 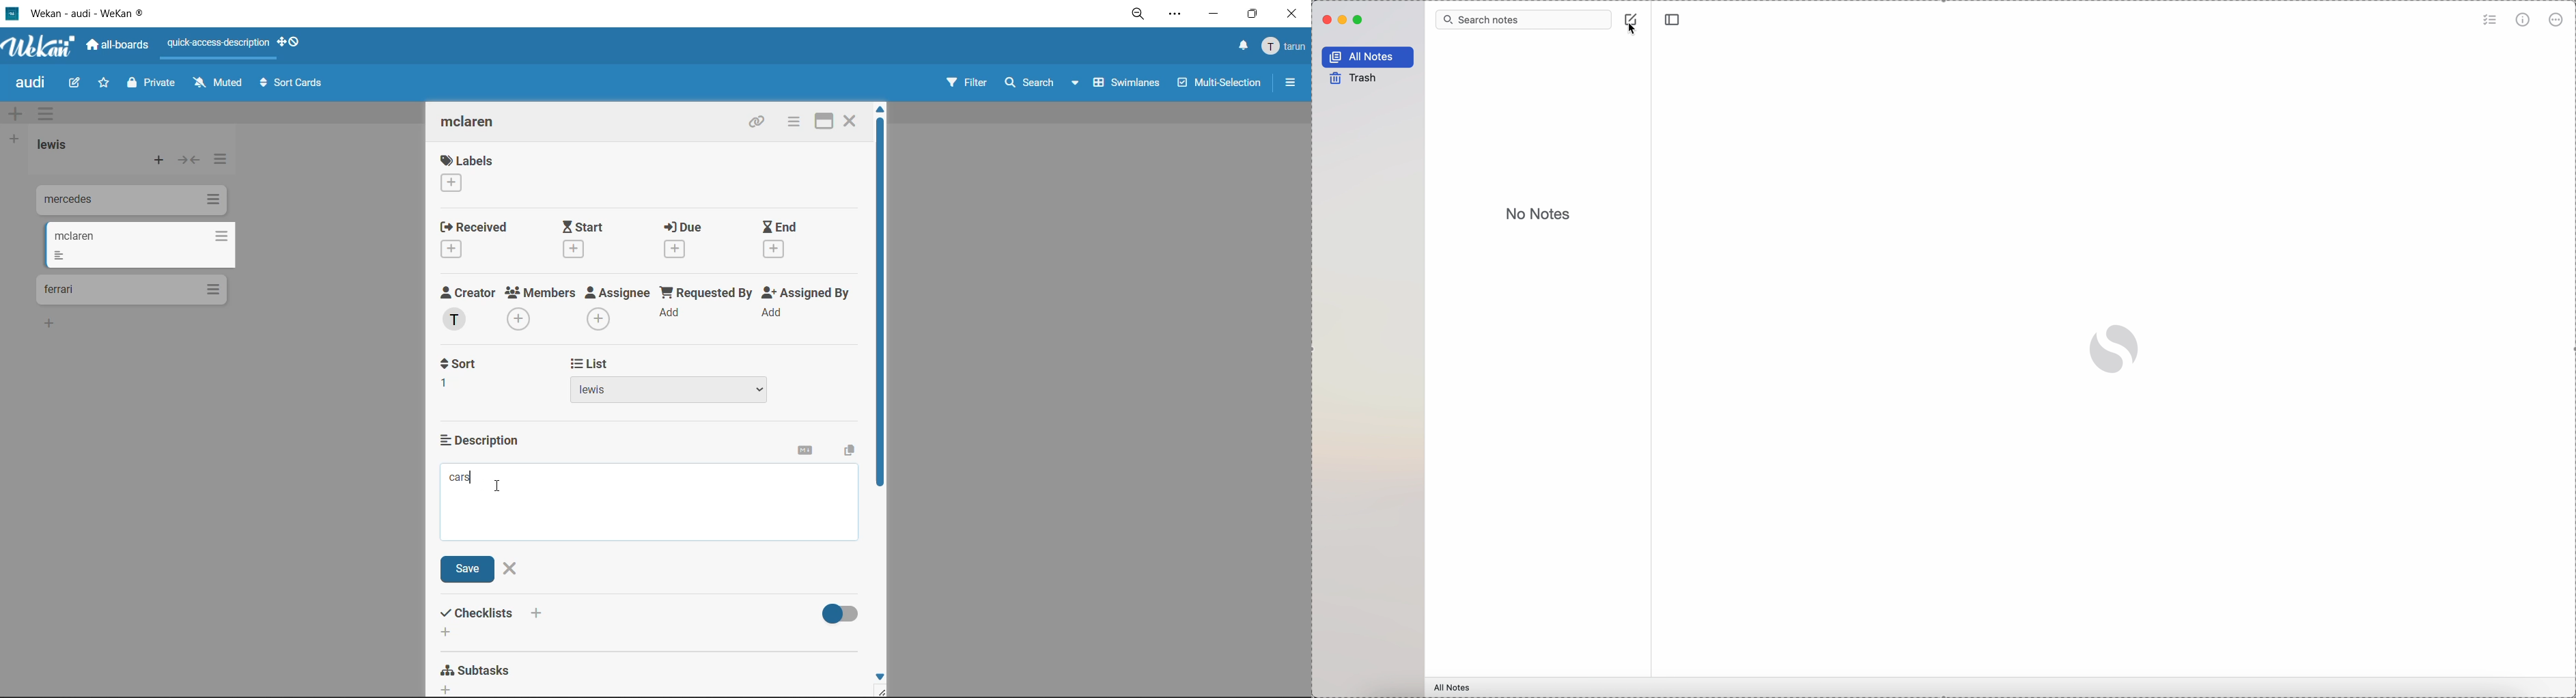 What do you see at coordinates (1671, 20) in the screenshot?
I see `toggle sidebar` at bounding box center [1671, 20].